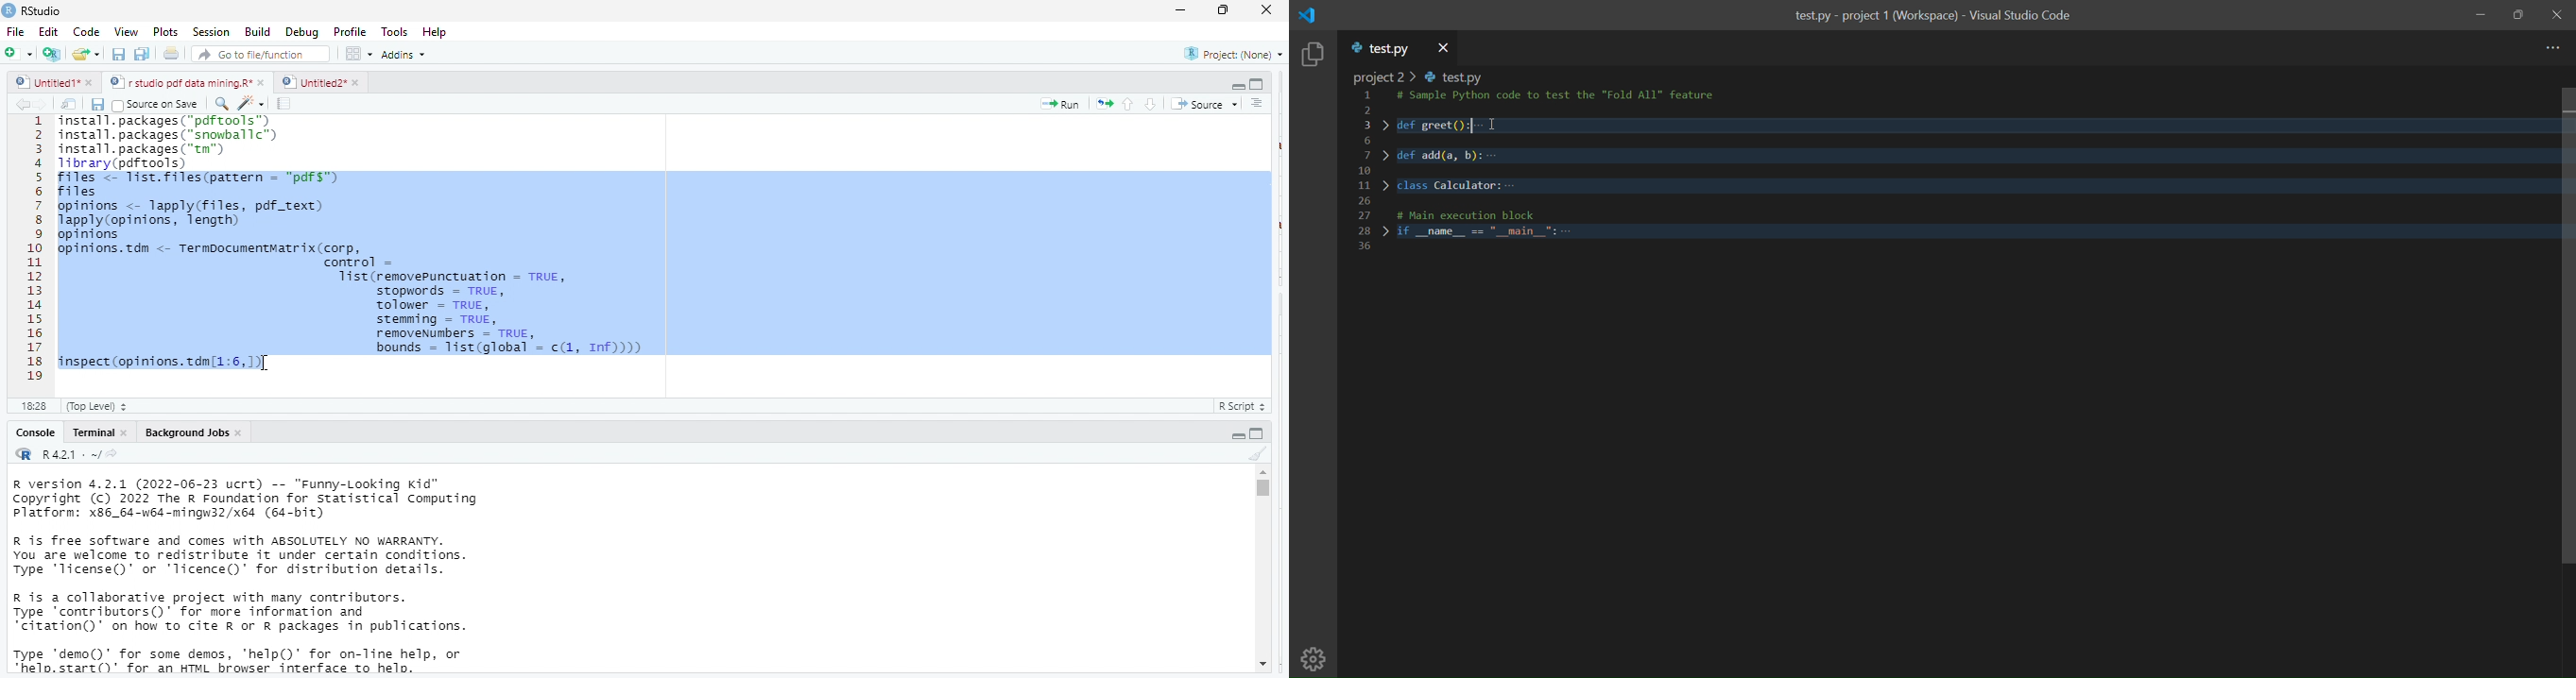 The height and width of the screenshot is (700, 2576). I want to click on project (none), so click(1228, 54).